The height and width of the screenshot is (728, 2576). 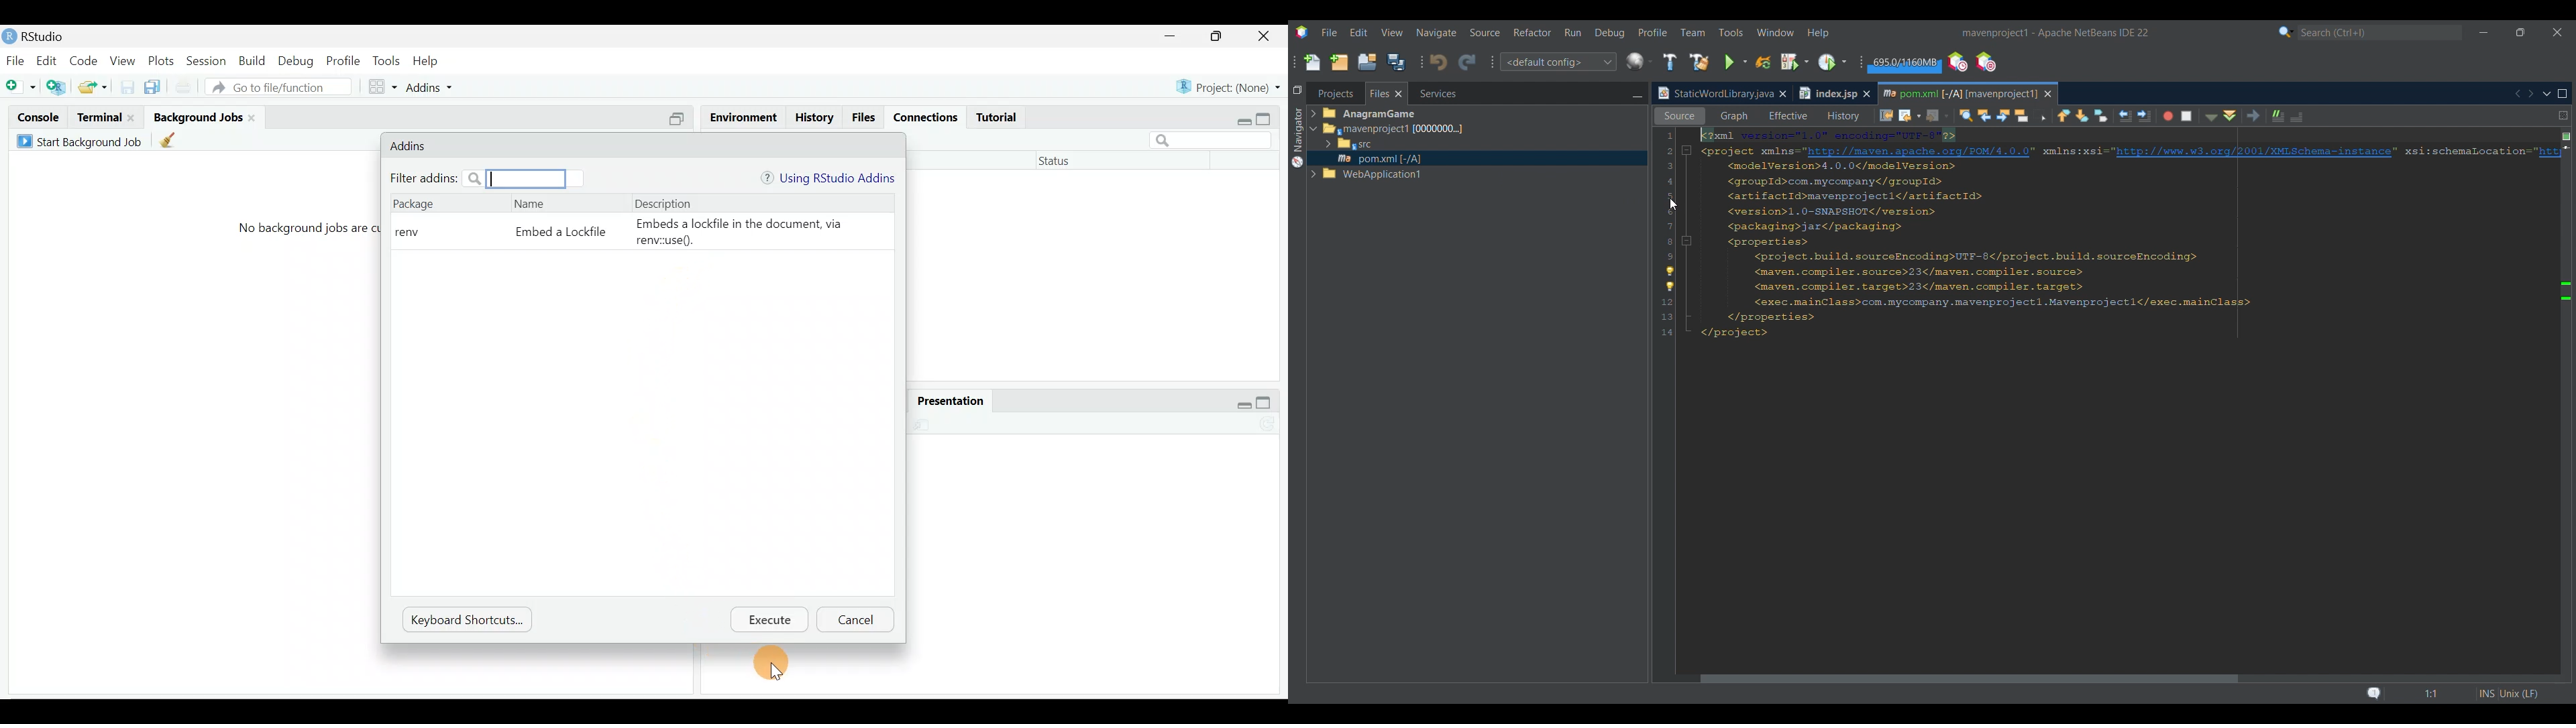 I want to click on Cancel, so click(x=857, y=619).